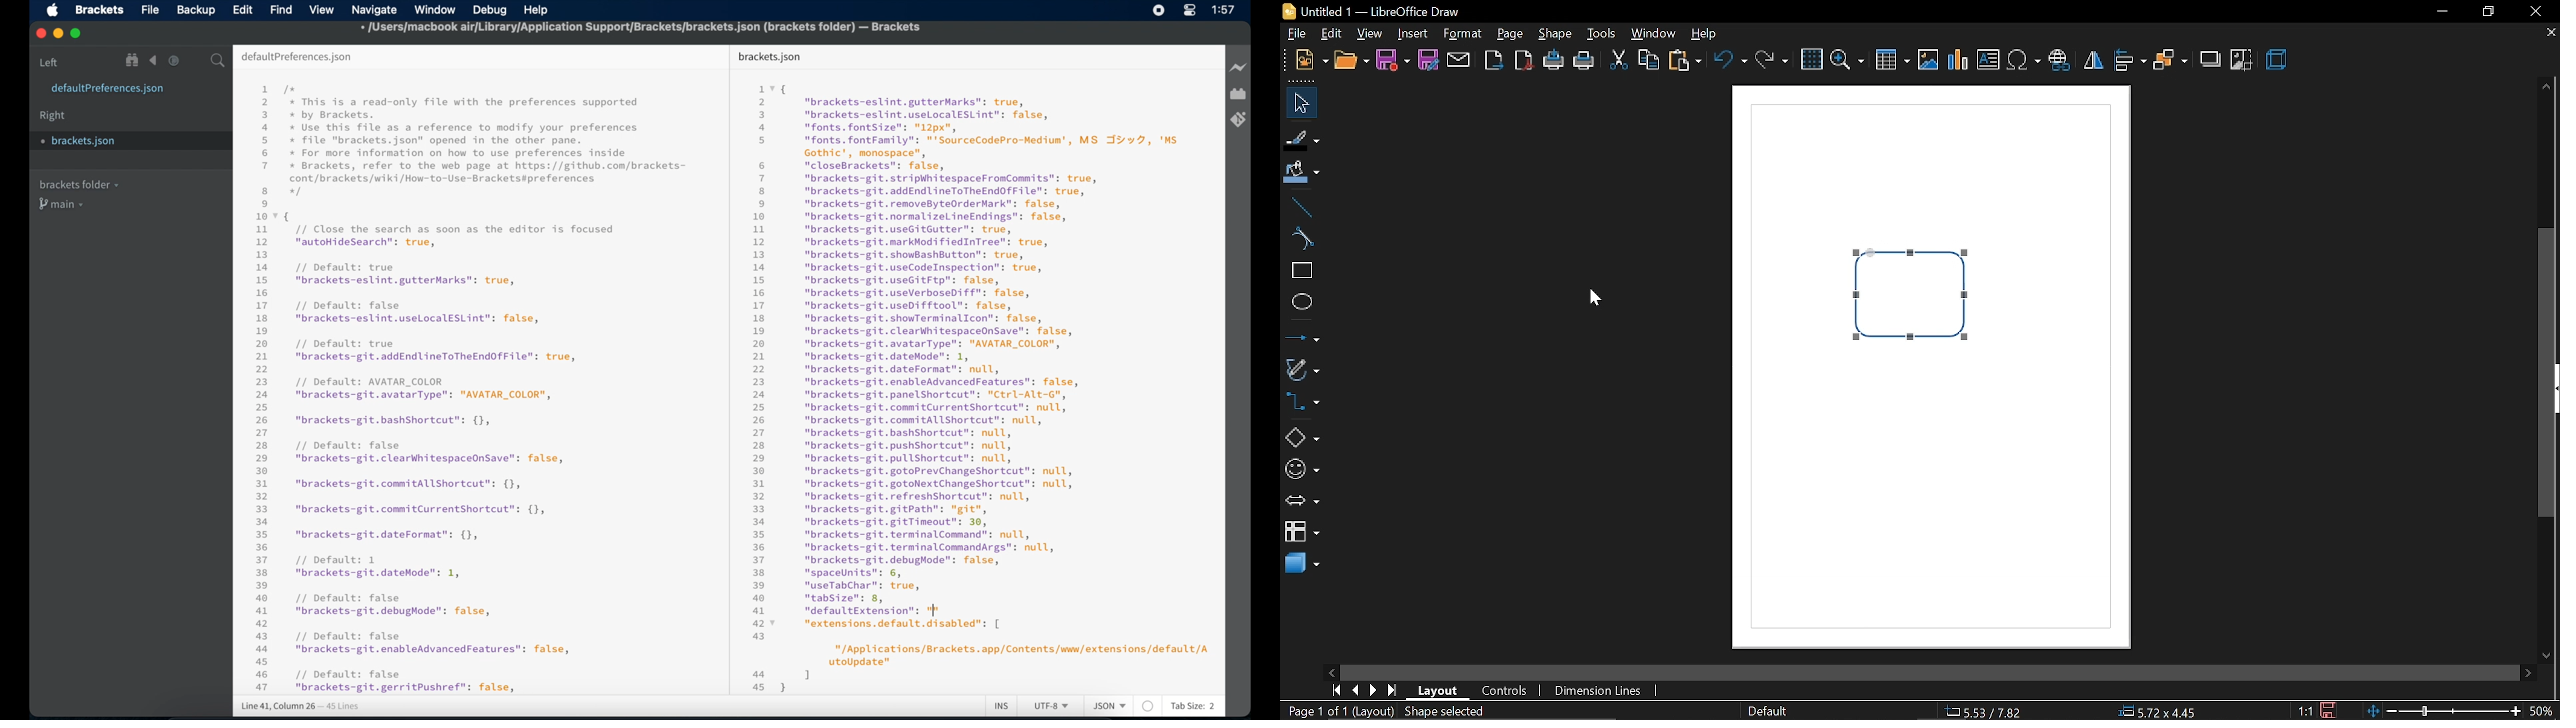 The width and height of the screenshot is (2576, 728). I want to click on screen recorder icon, so click(1159, 10).